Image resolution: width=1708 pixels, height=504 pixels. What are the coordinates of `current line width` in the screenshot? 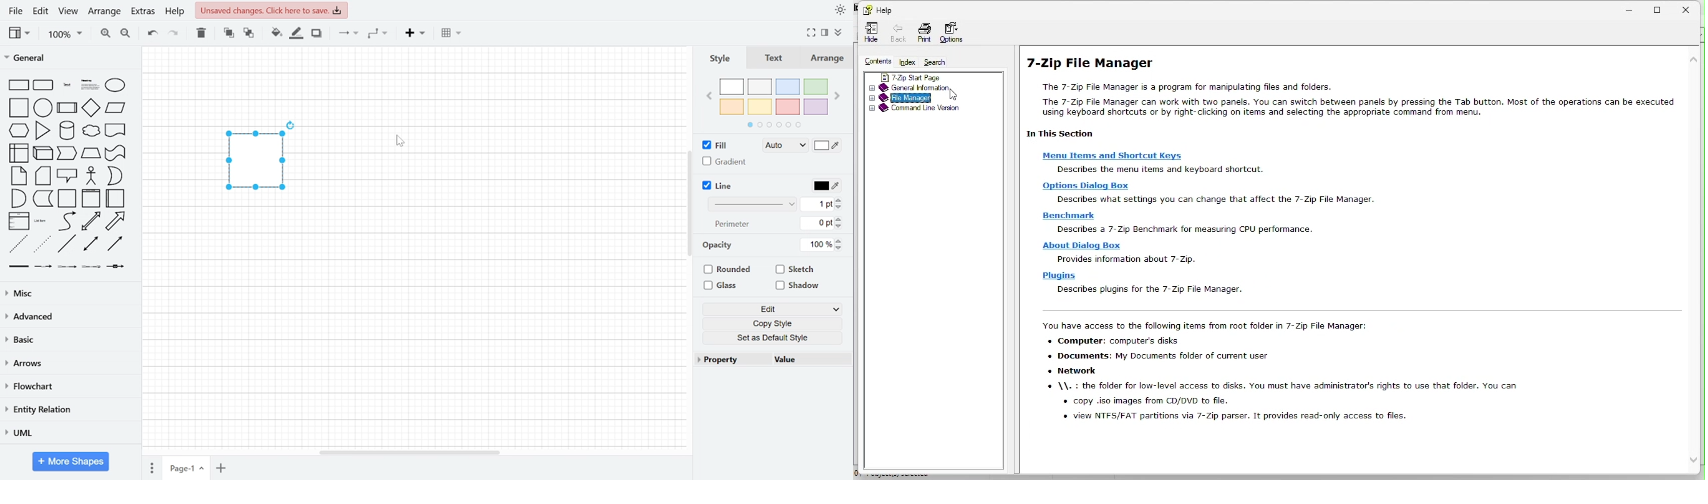 It's located at (817, 205).